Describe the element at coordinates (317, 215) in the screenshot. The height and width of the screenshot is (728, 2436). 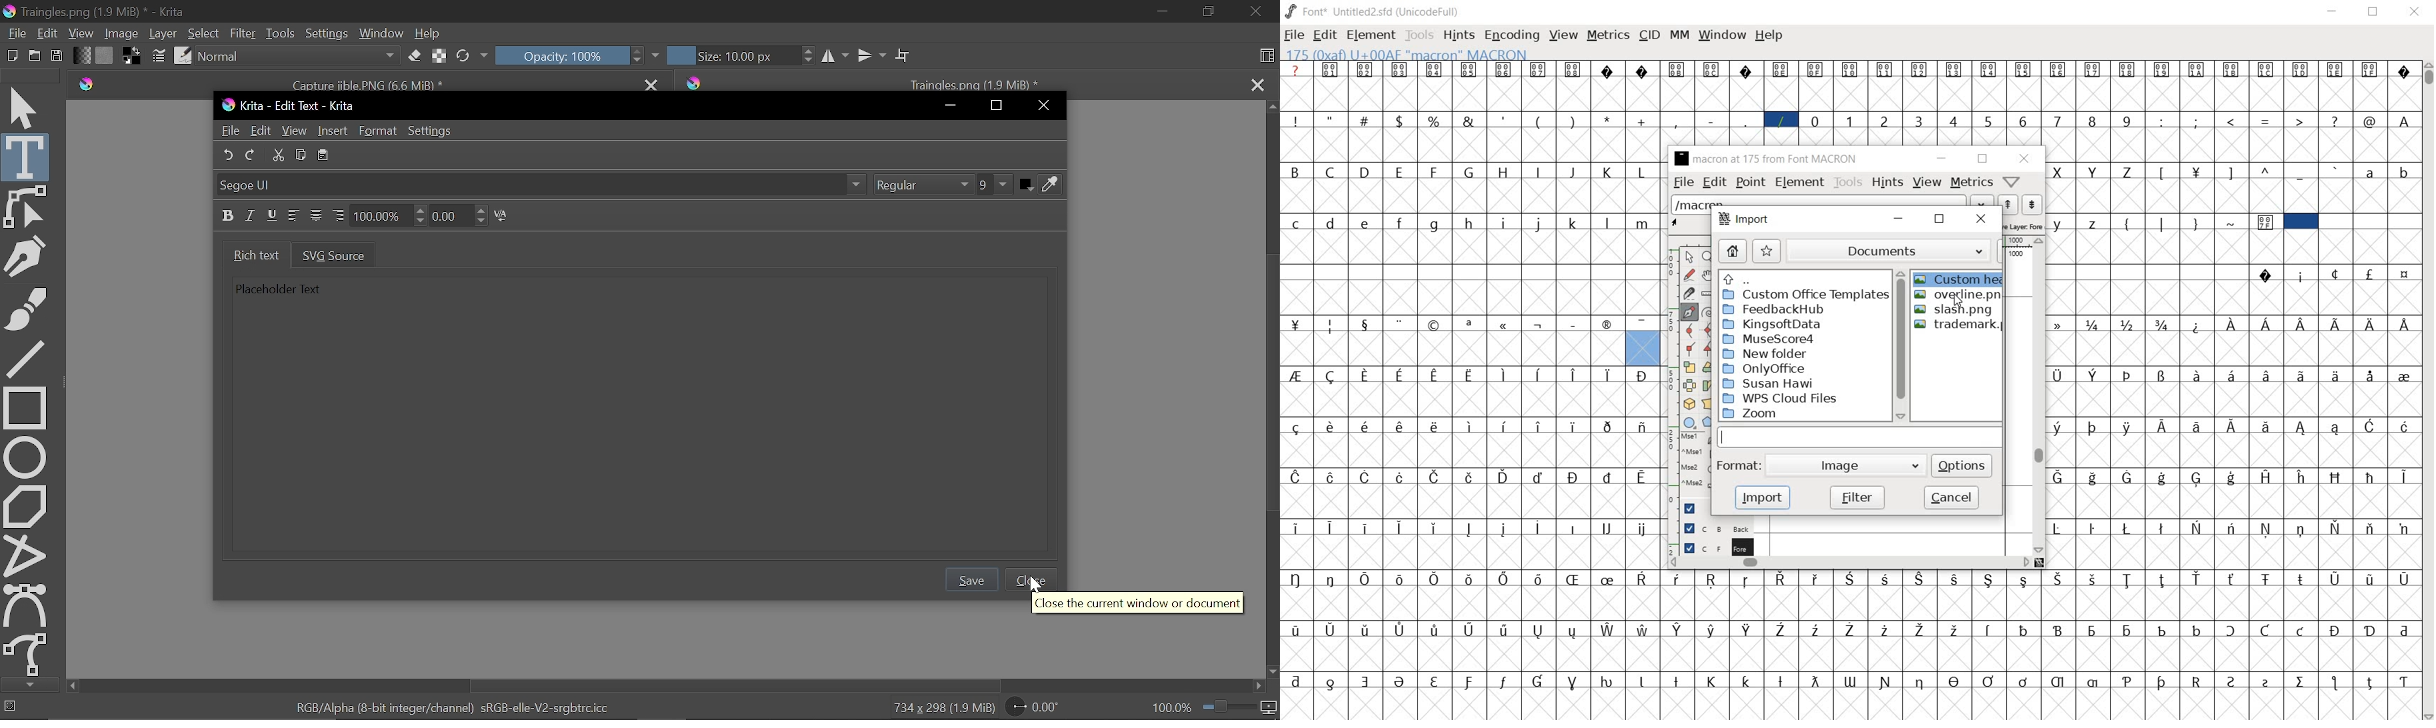
I see `Align Center` at that location.